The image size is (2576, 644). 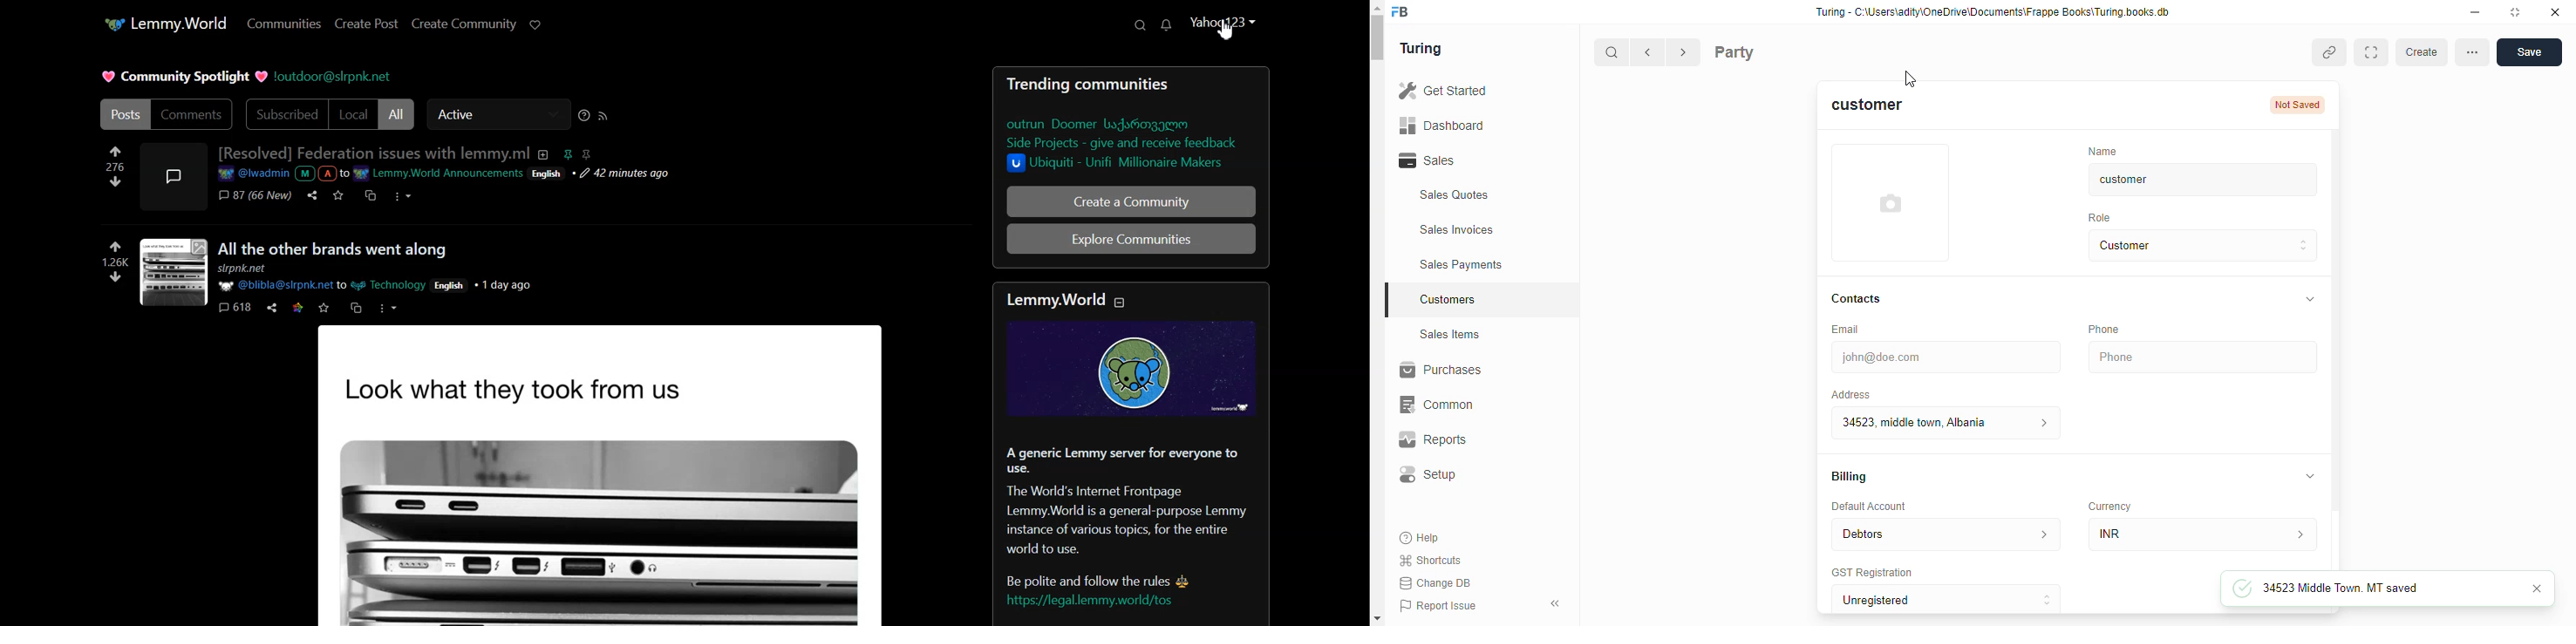 What do you see at coordinates (1470, 160) in the screenshot?
I see `Sales` at bounding box center [1470, 160].